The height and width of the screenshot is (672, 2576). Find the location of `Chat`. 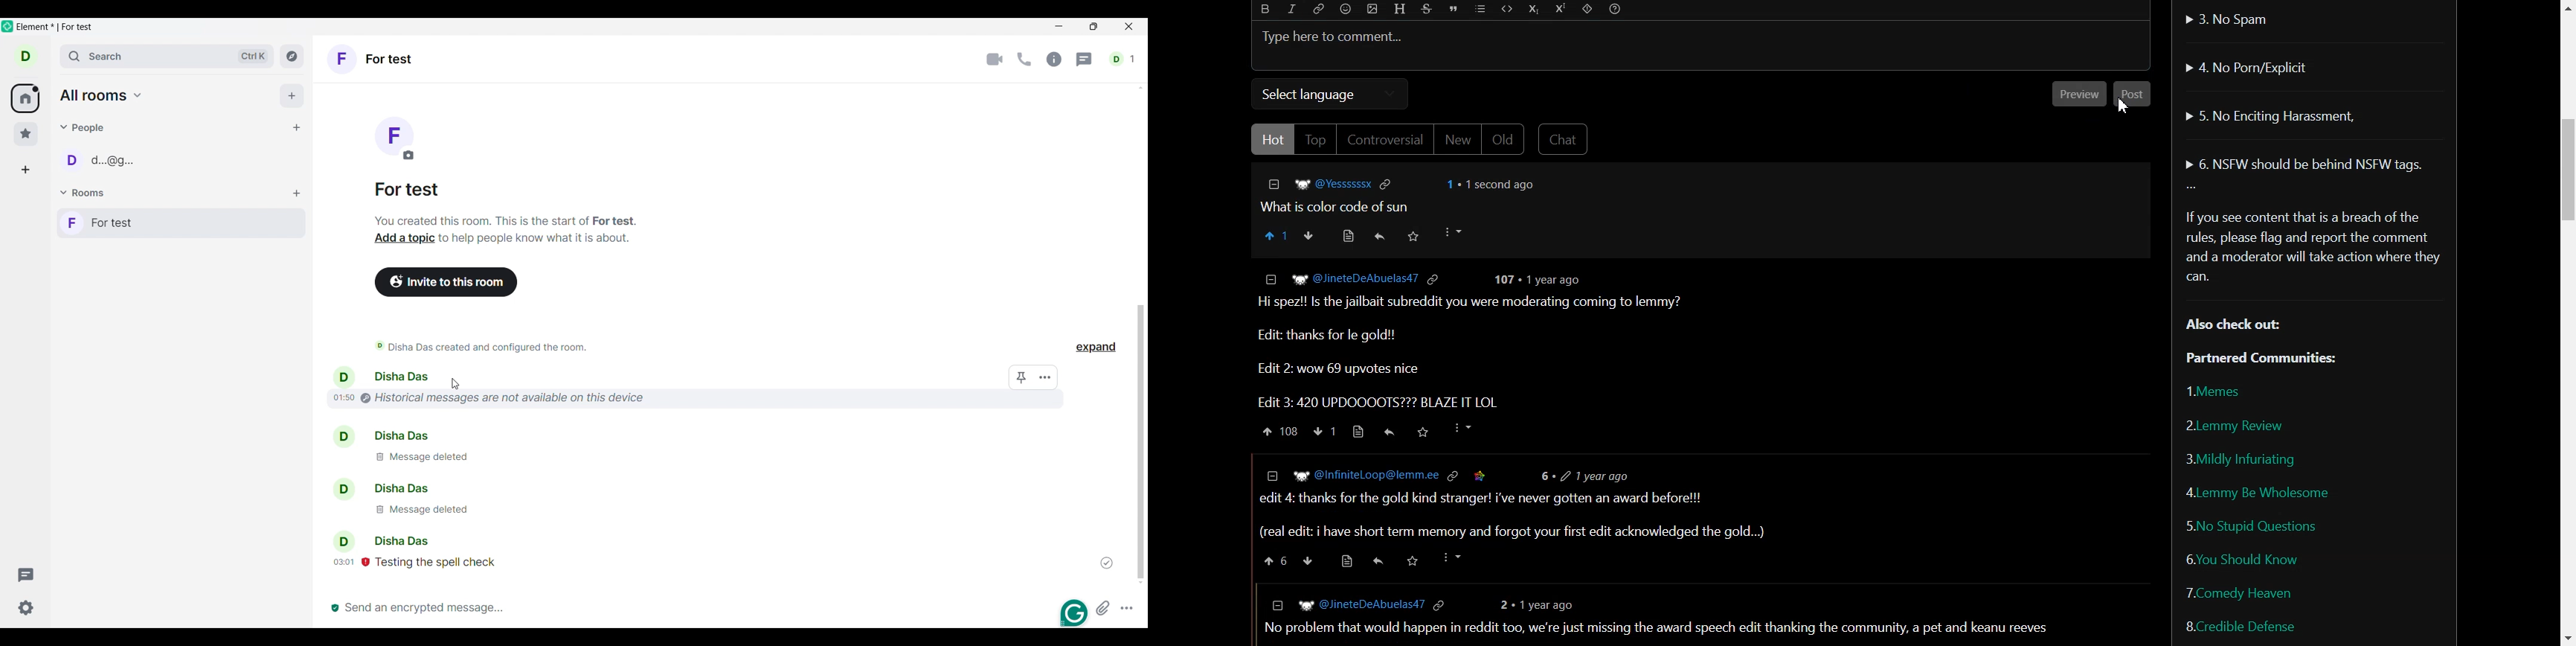

Chat is located at coordinates (1564, 139).